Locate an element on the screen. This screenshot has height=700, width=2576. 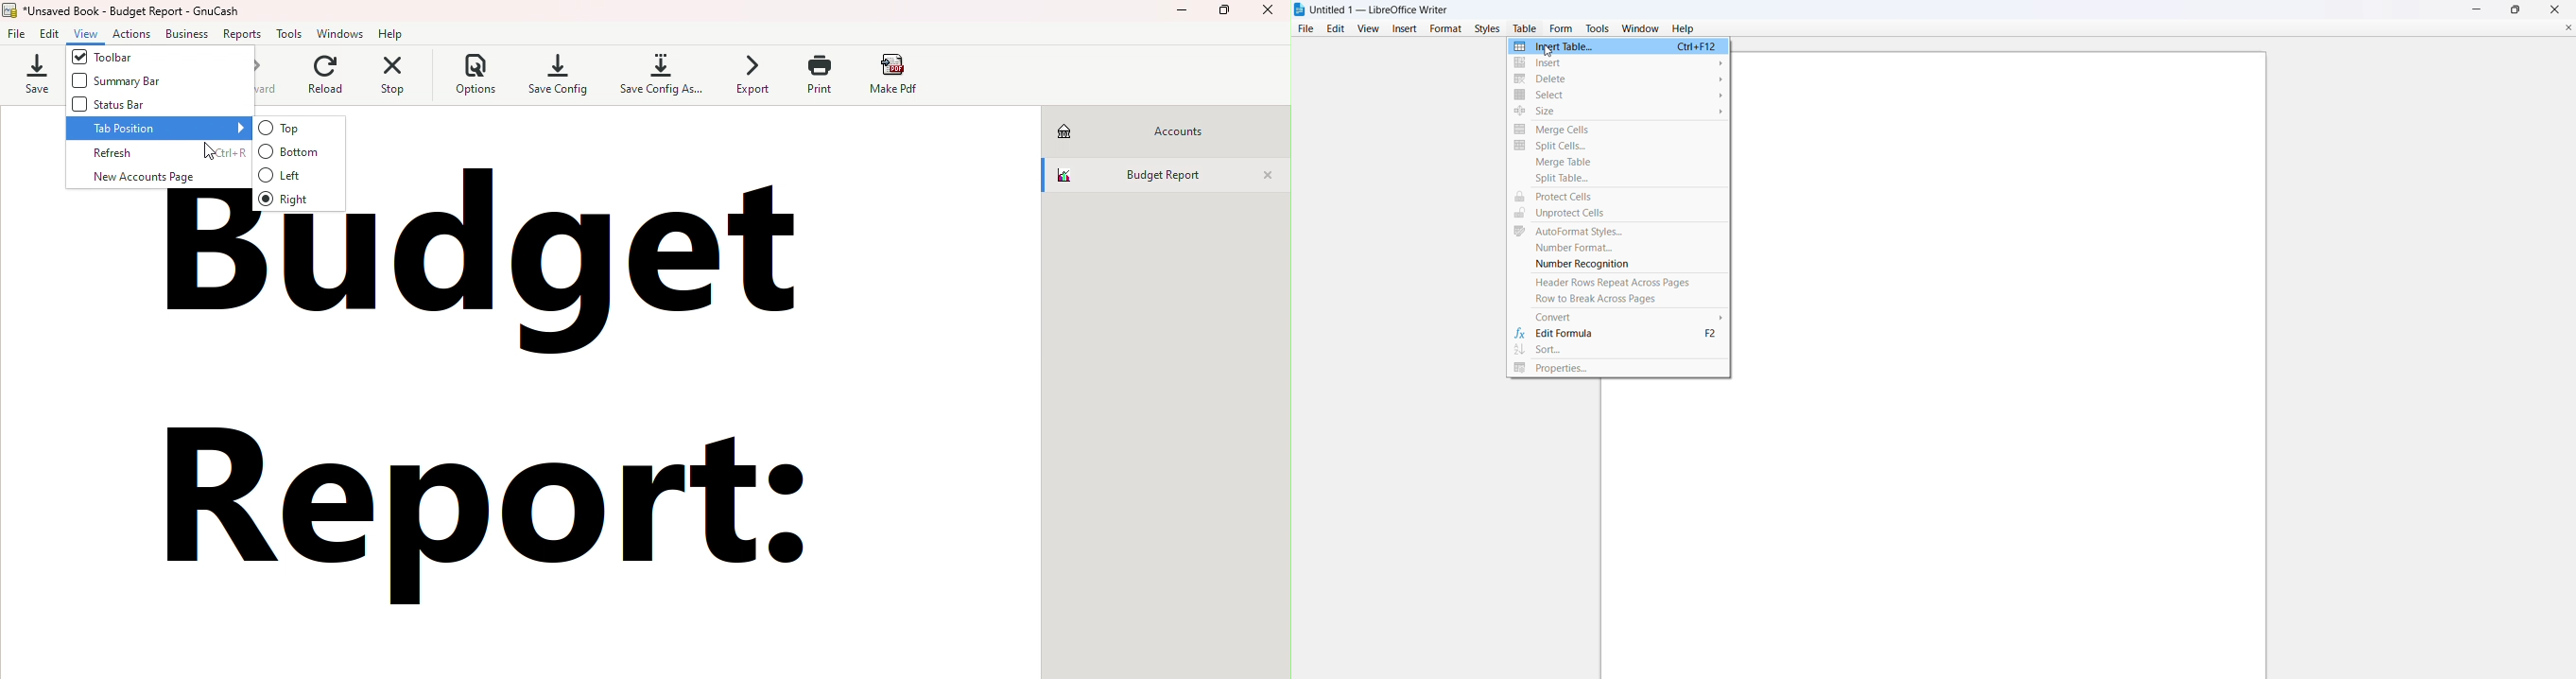
Top is located at coordinates (301, 128).